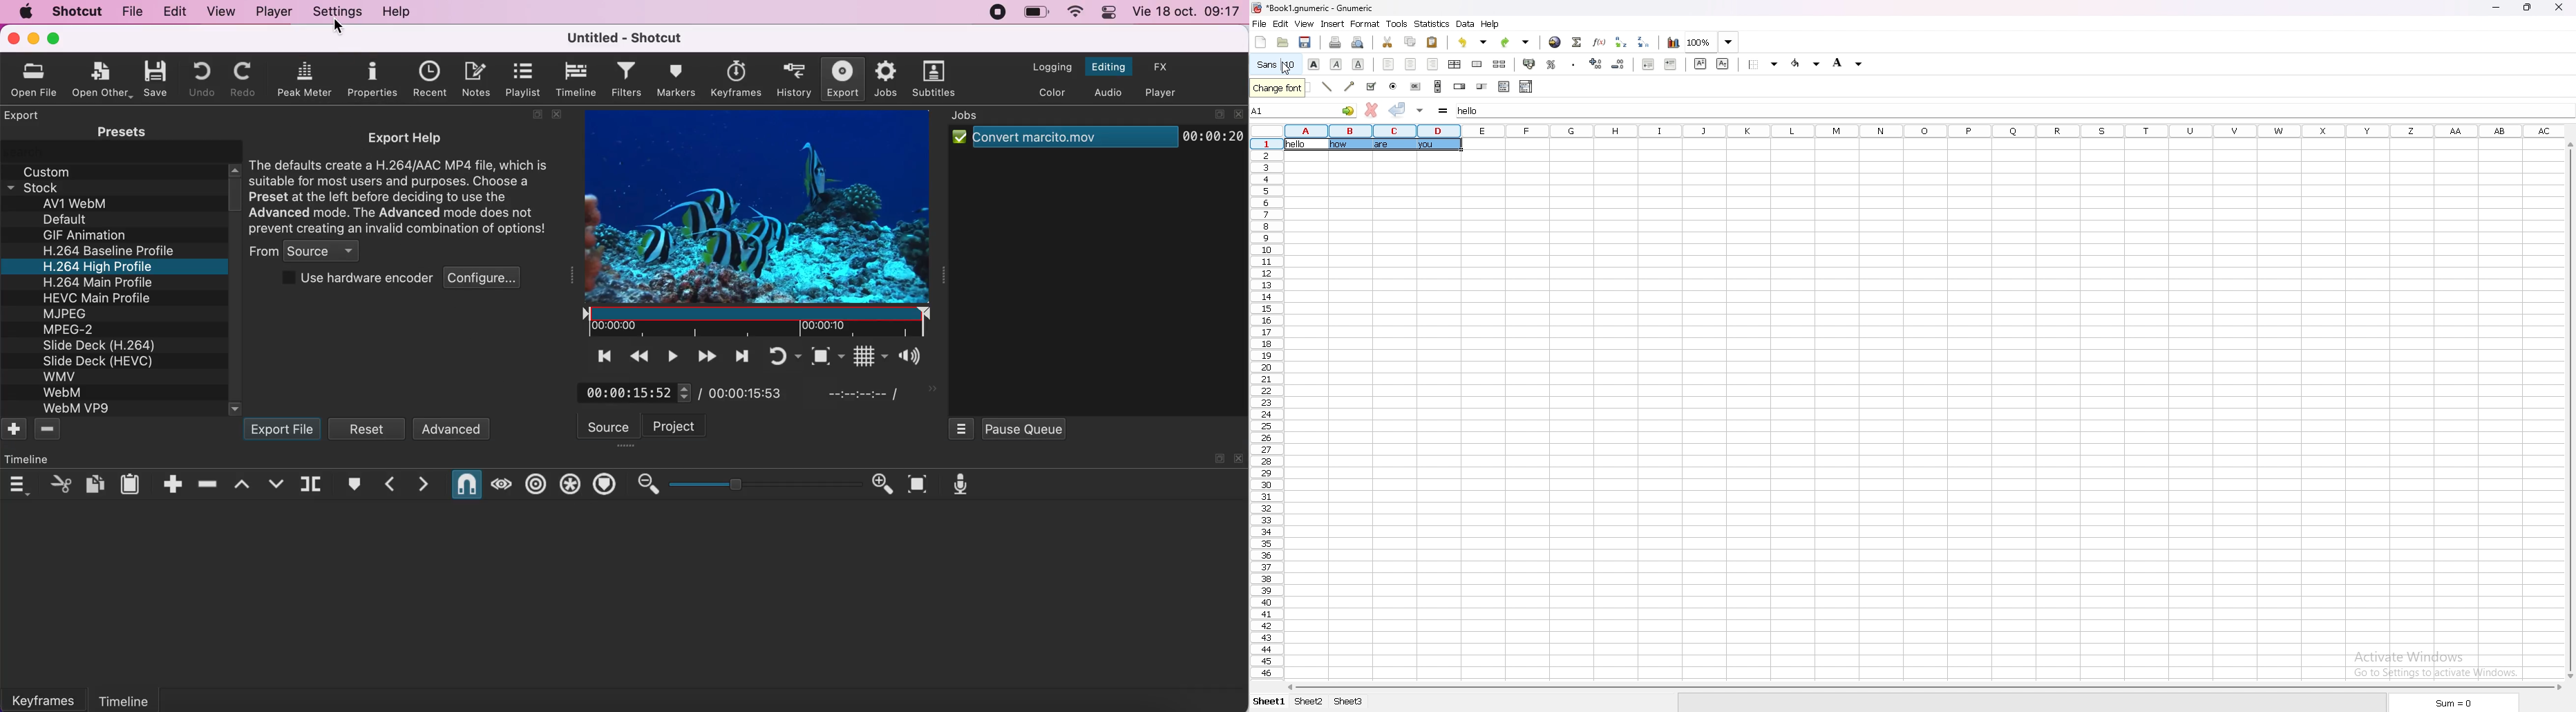  What do you see at coordinates (75, 11) in the screenshot?
I see `shotcut` at bounding box center [75, 11].